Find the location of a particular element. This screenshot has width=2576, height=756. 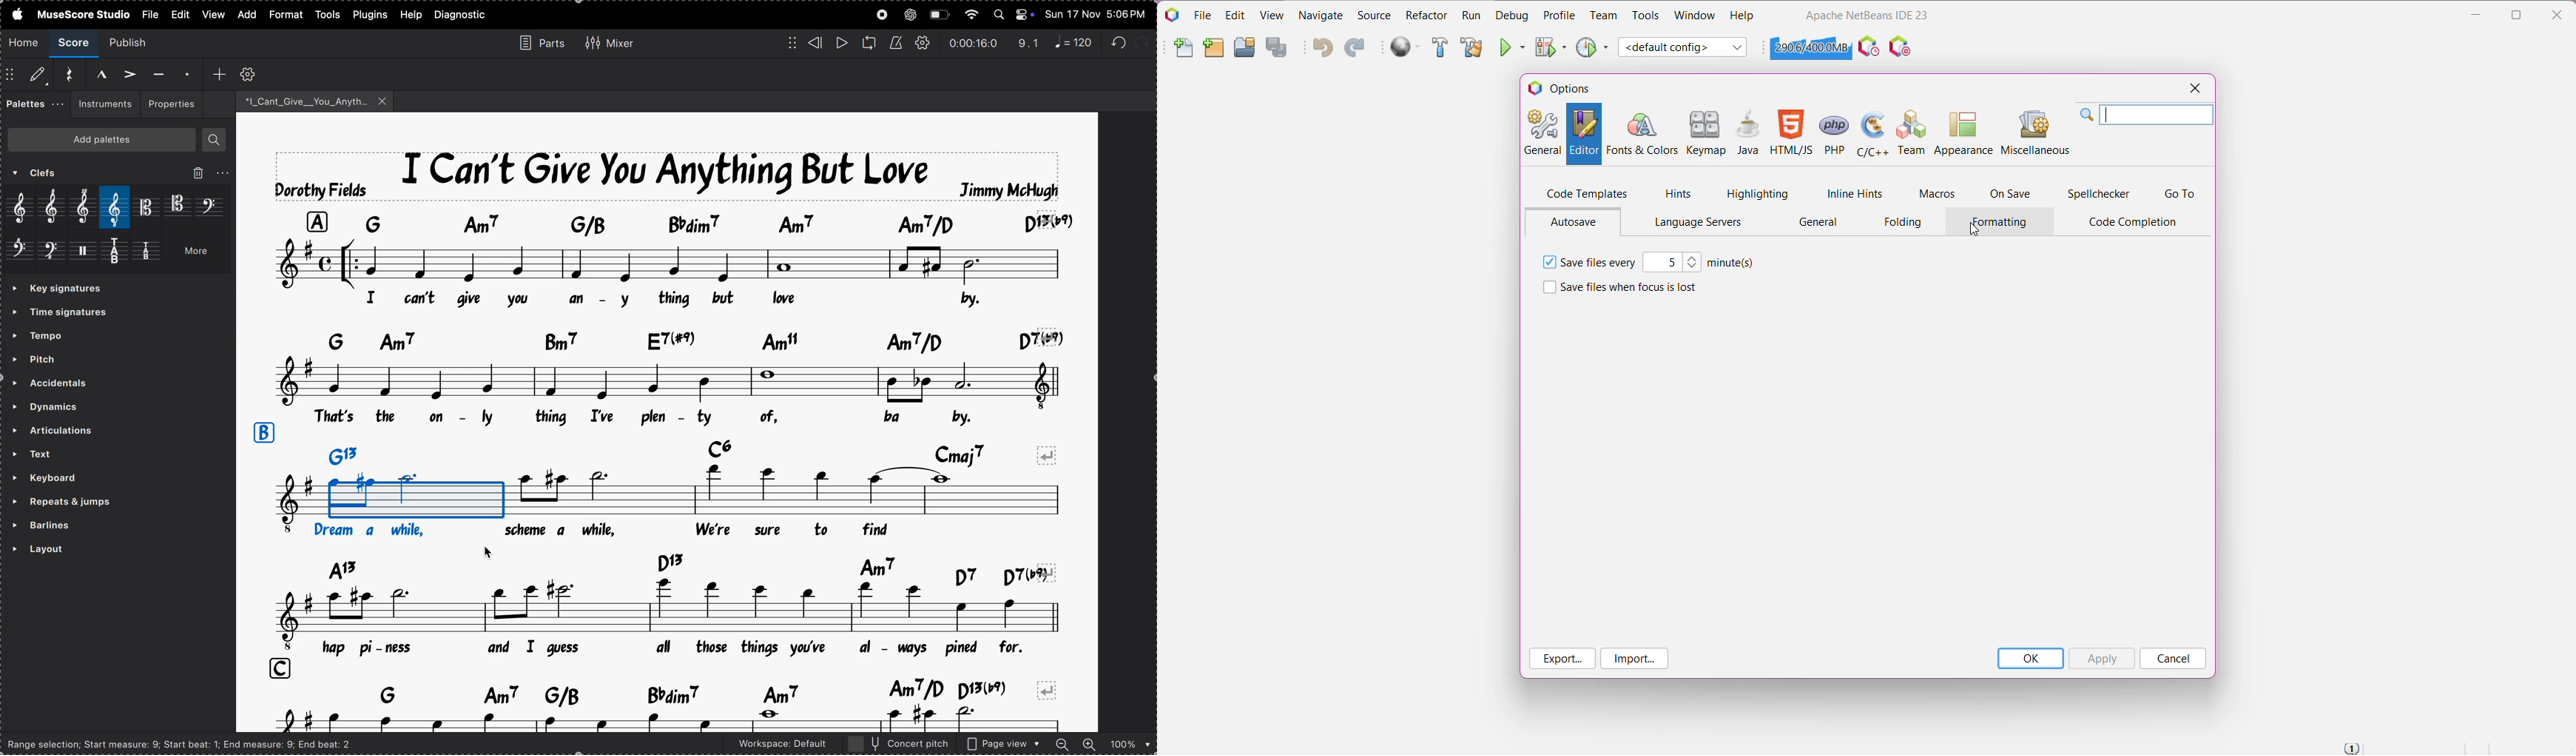

Add palettes is located at coordinates (107, 142).